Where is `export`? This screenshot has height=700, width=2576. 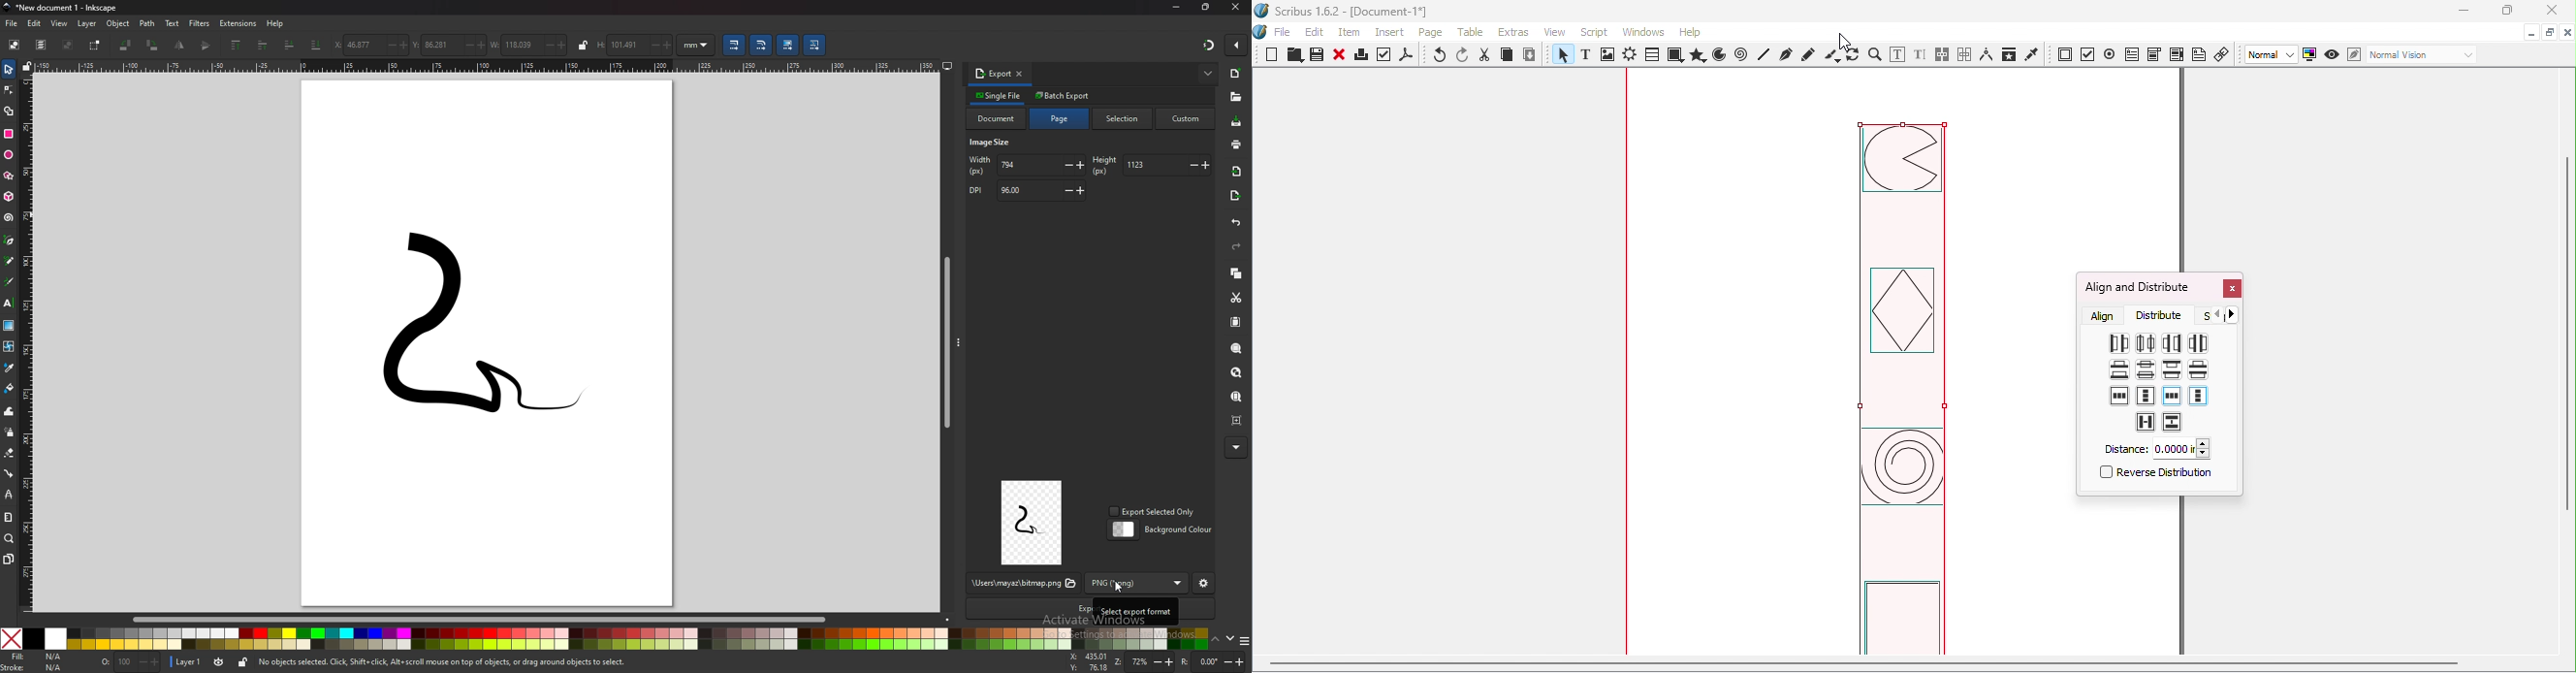
export is located at coordinates (1027, 608).